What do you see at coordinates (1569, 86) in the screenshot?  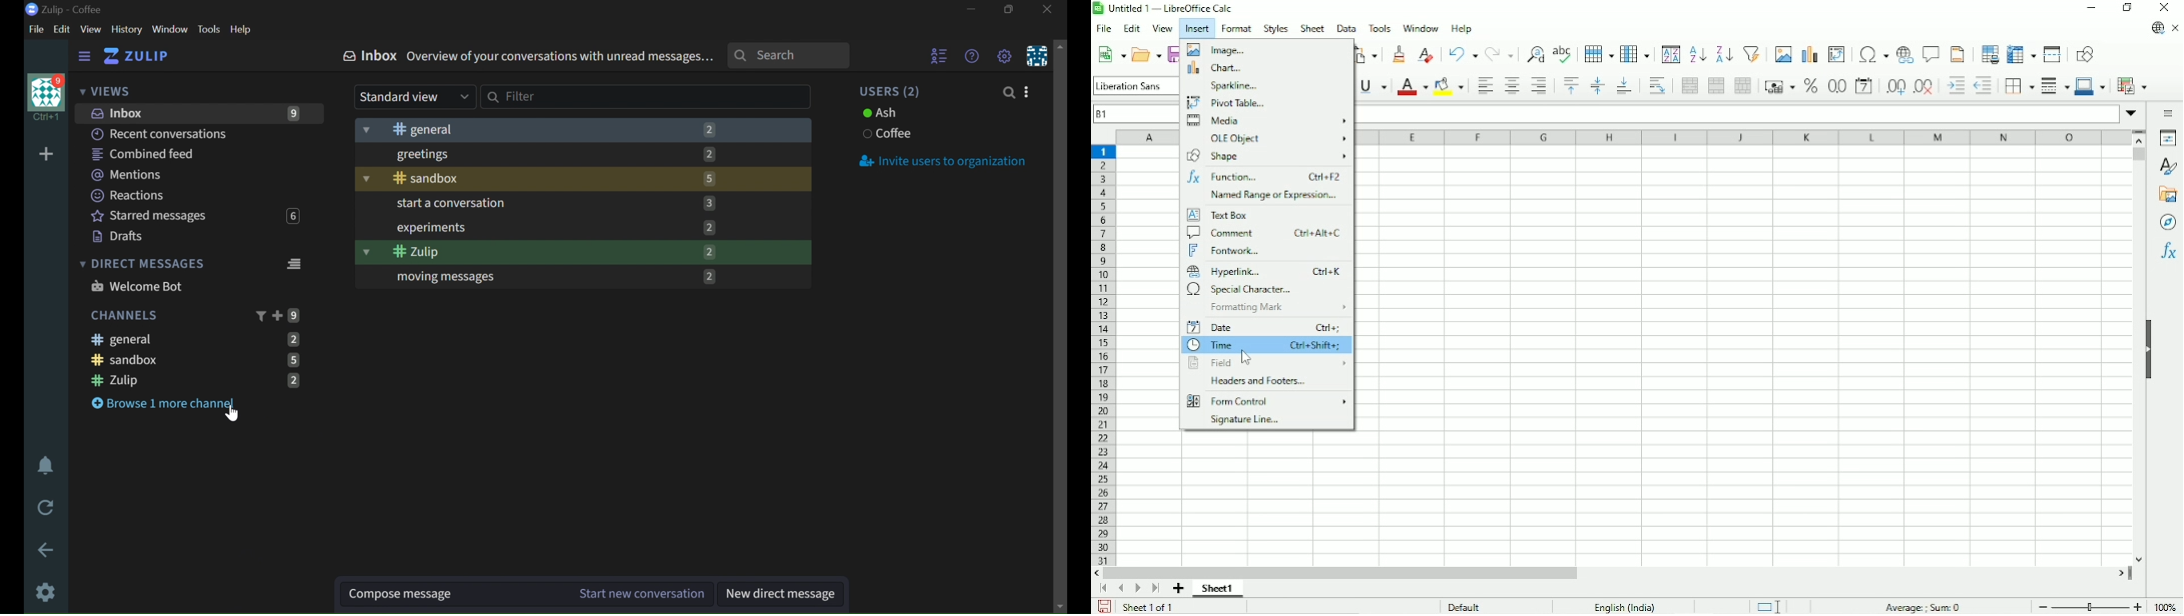 I see `Align top` at bounding box center [1569, 86].